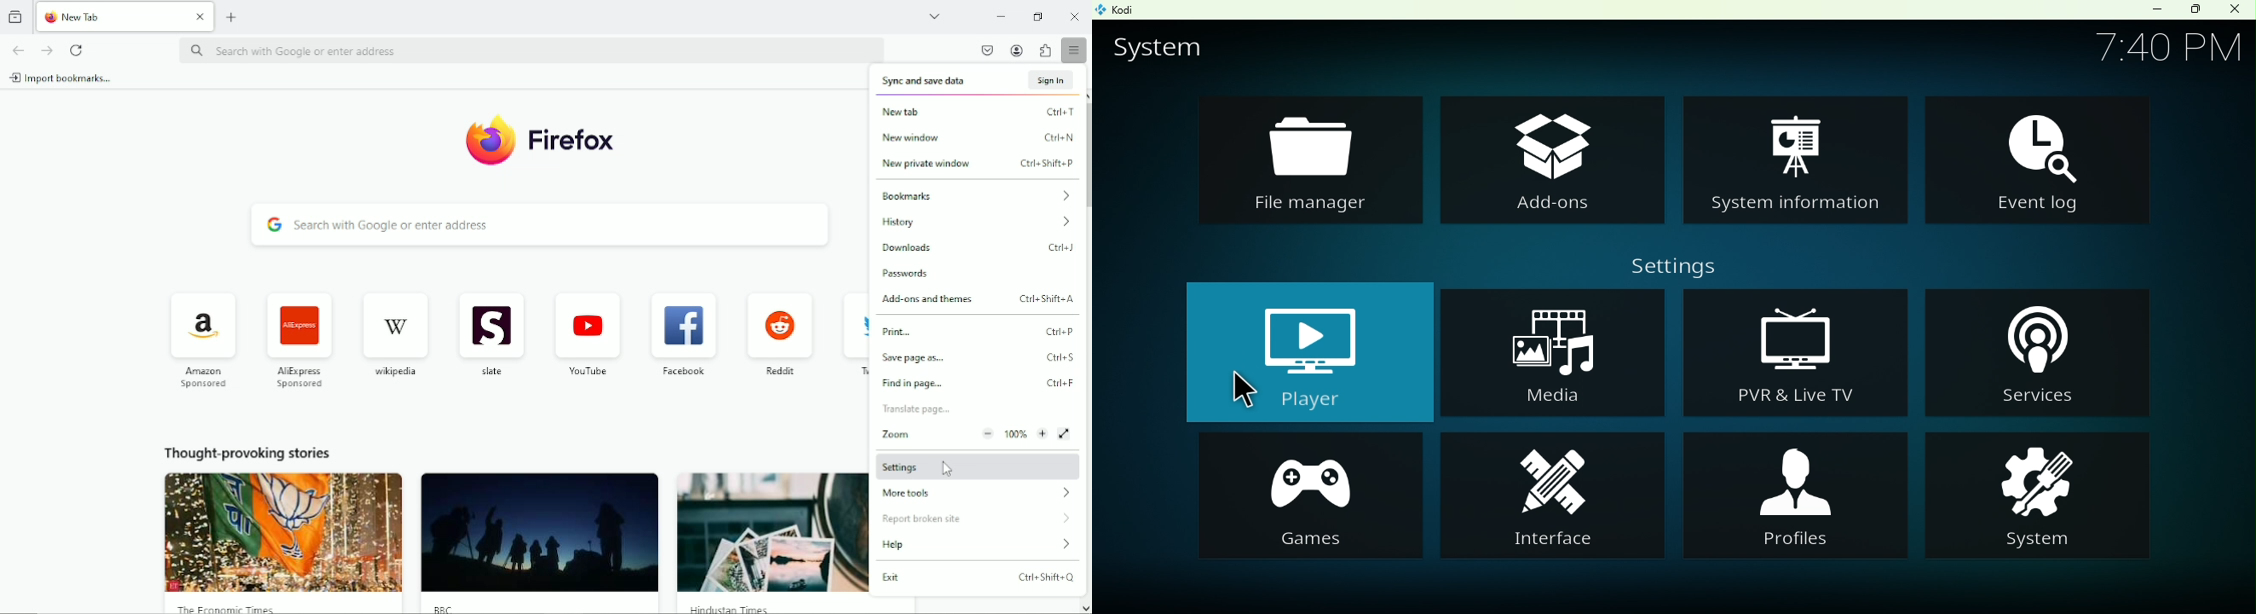 This screenshot has height=616, width=2268. What do you see at coordinates (978, 520) in the screenshot?
I see `report broken site` at bounding box center [978, 520].